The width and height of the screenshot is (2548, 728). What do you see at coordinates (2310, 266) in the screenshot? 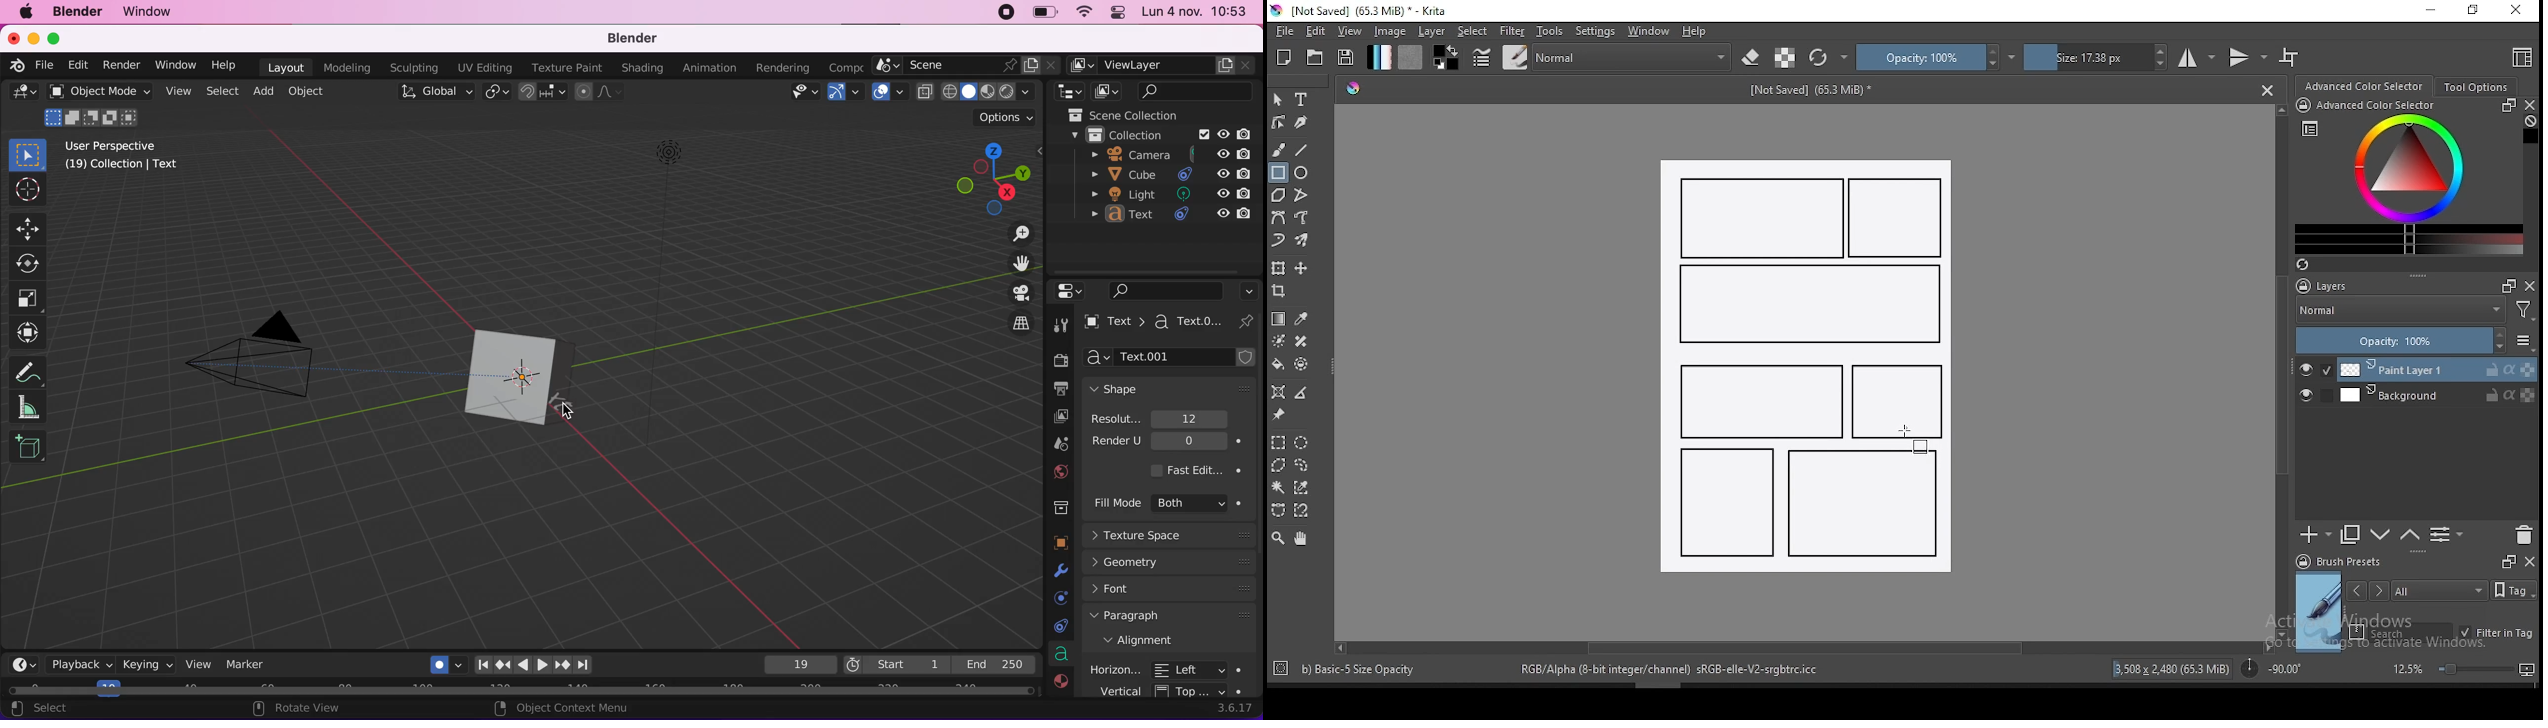
I see `Refresh` at bounding box center [2310, 266].